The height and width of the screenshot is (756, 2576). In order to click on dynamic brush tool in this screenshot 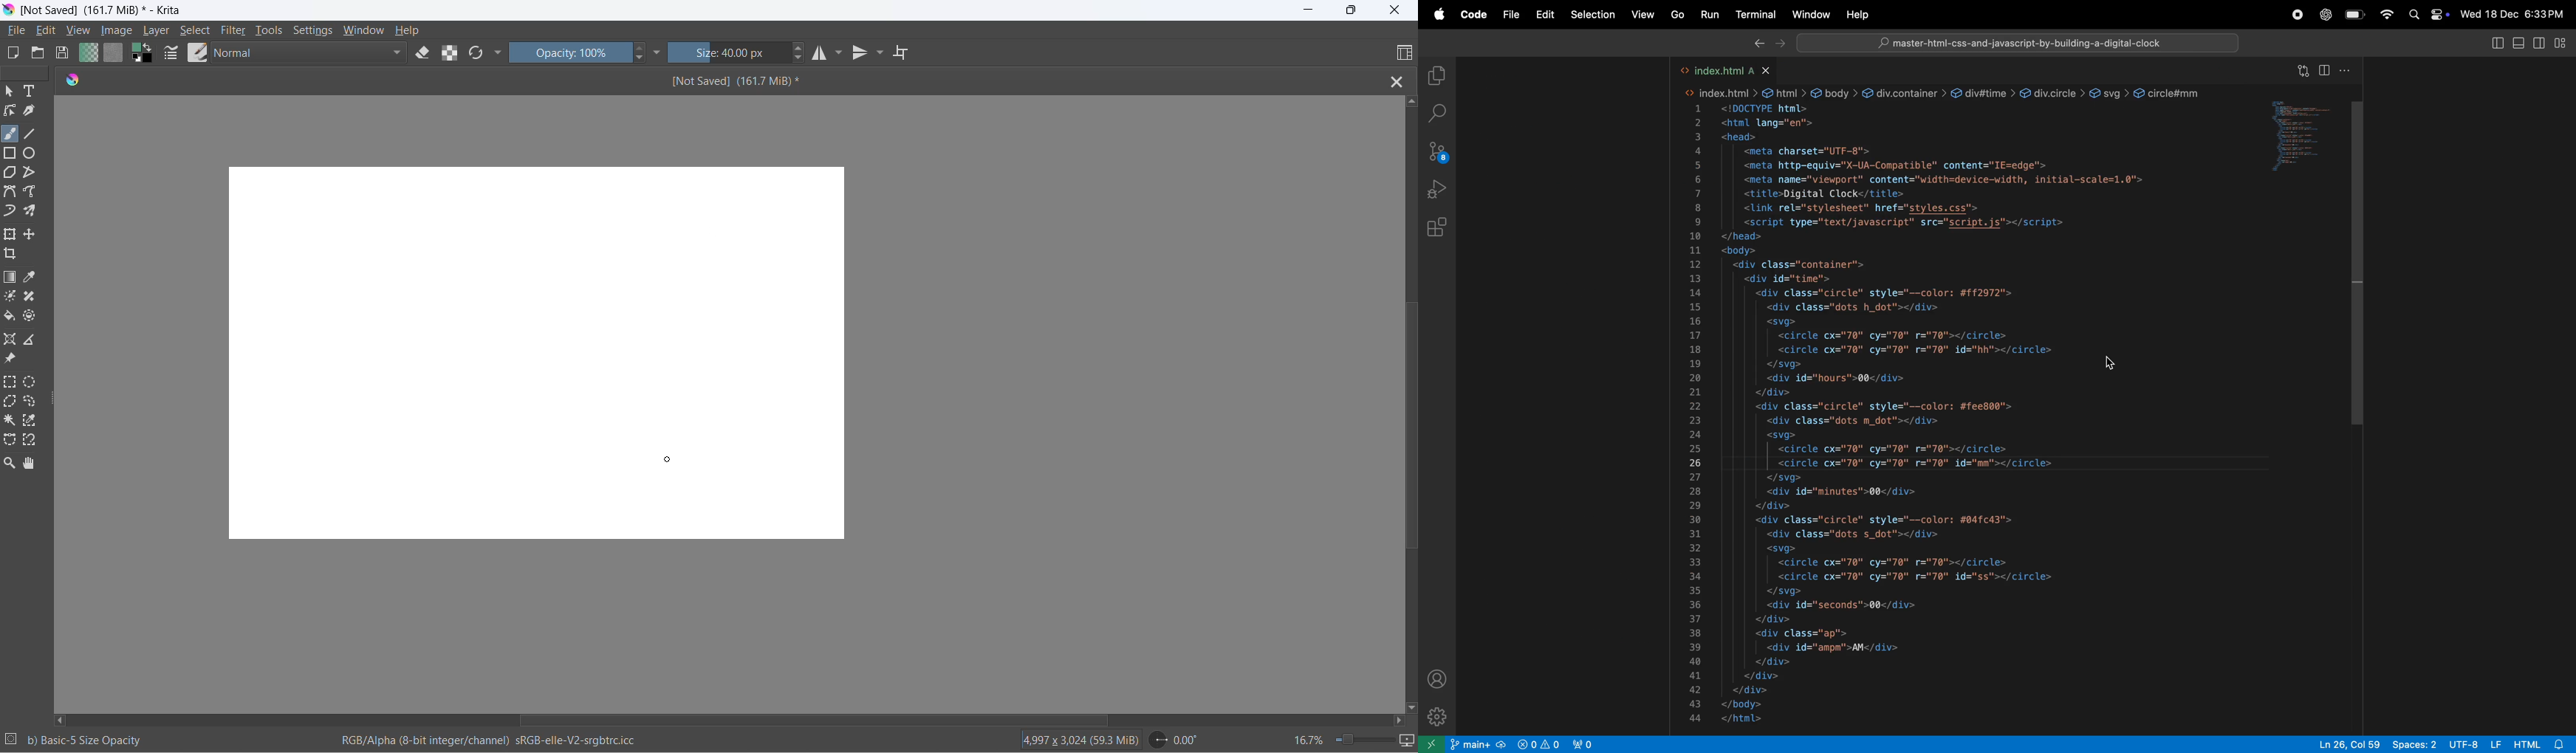, I will do `click(11, 212)`.